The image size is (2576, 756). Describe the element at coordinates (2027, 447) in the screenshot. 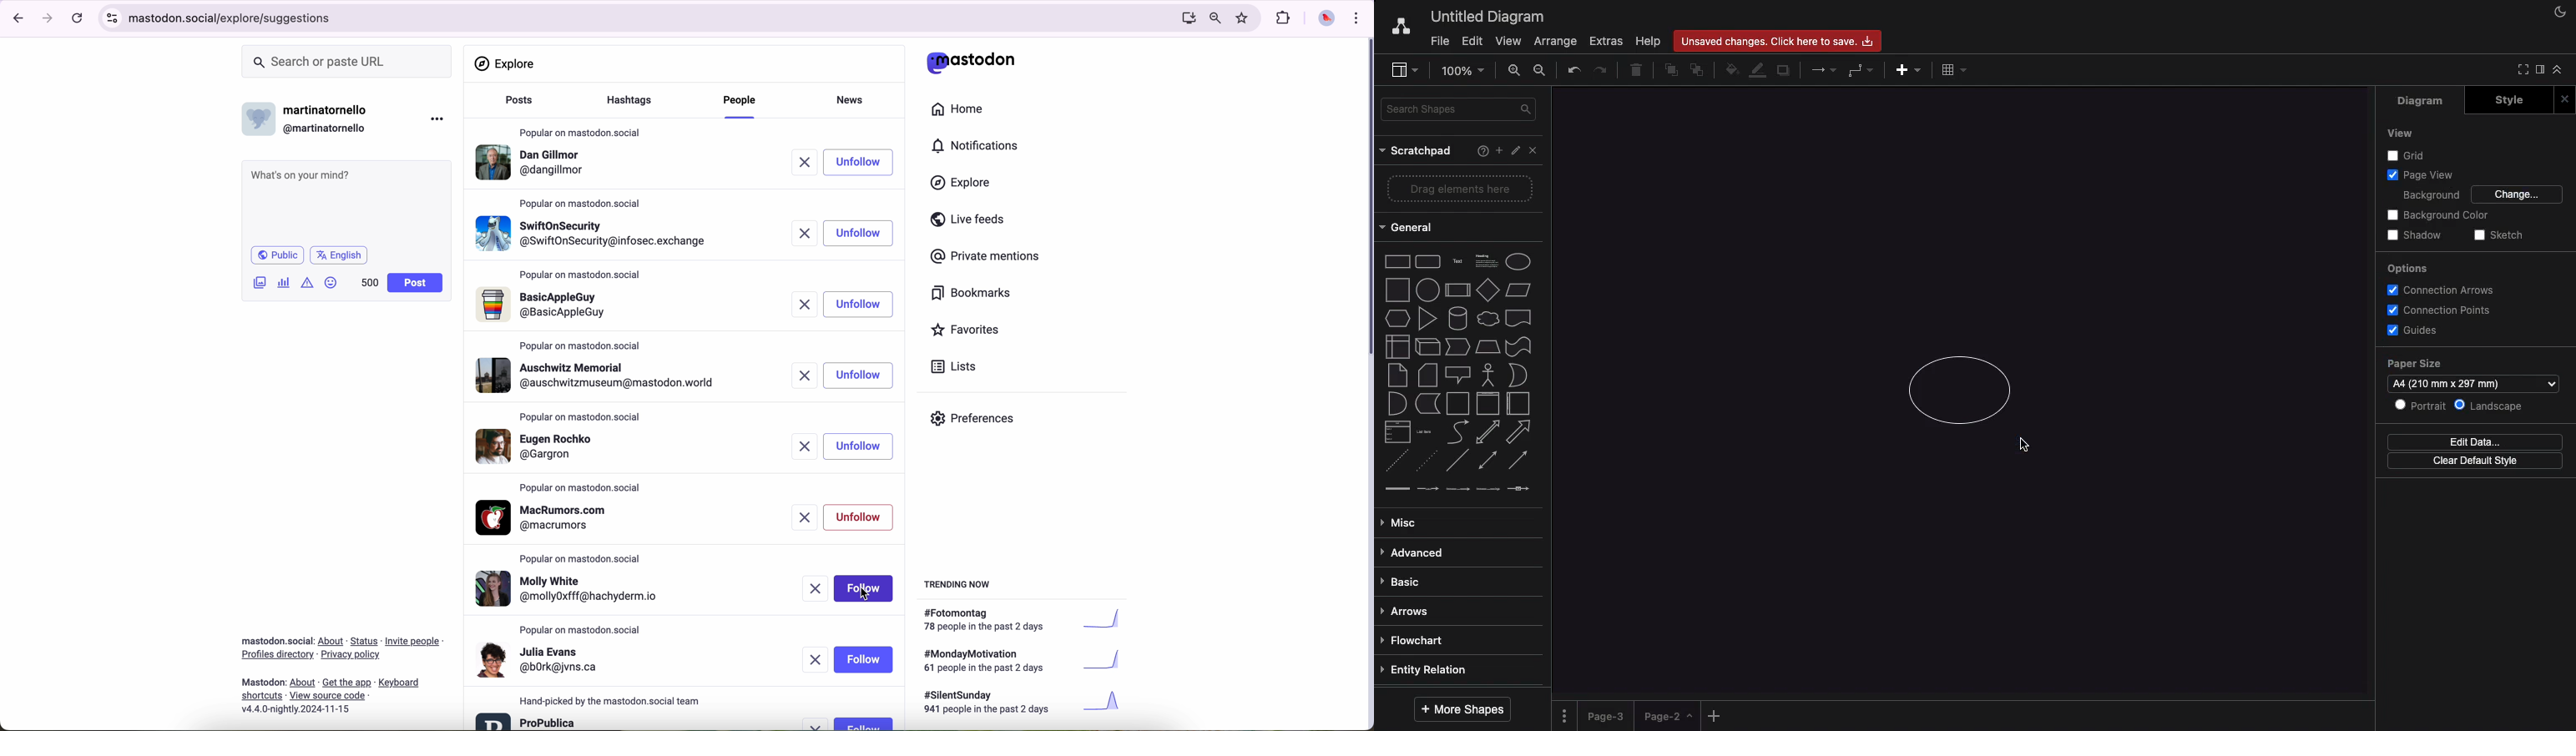

I see `Cursor` at that location.